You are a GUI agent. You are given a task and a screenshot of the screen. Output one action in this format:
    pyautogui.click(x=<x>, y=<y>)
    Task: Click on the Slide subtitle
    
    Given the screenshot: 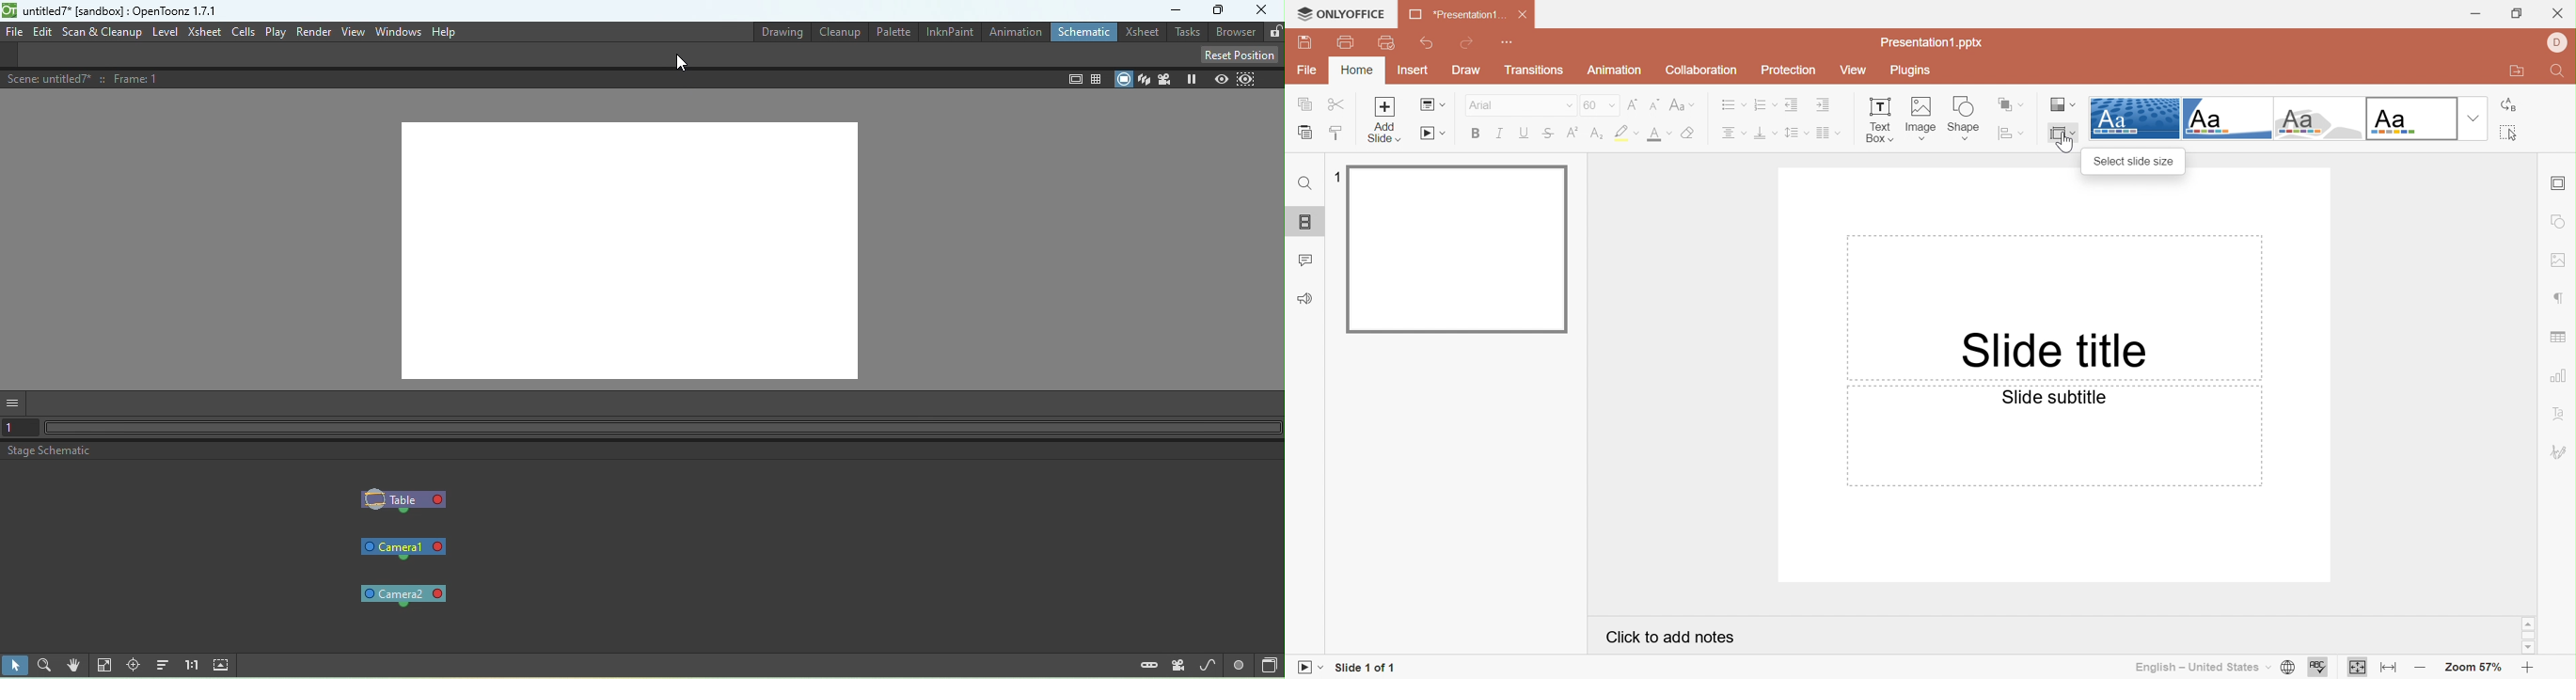 What is the action you would take?
    pyautogui.click(x=2055, y=397)
    